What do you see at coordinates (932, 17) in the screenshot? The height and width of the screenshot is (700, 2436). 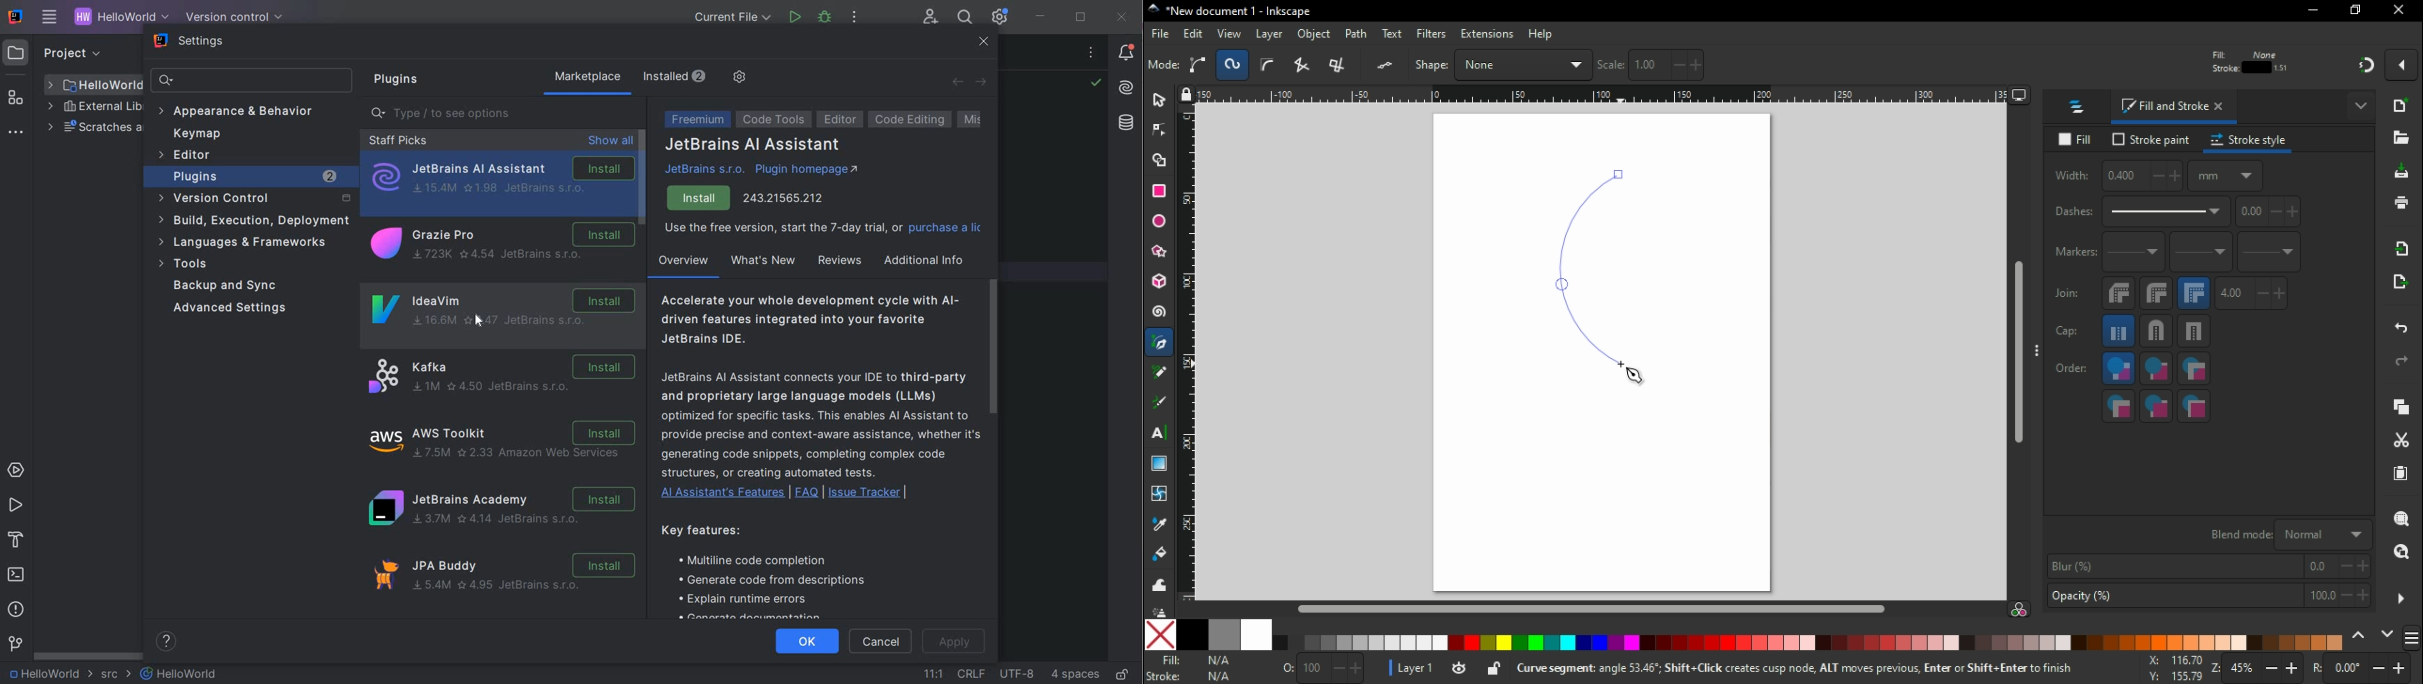 I see `CODE WITH ME` at bounding box center [932, 17].